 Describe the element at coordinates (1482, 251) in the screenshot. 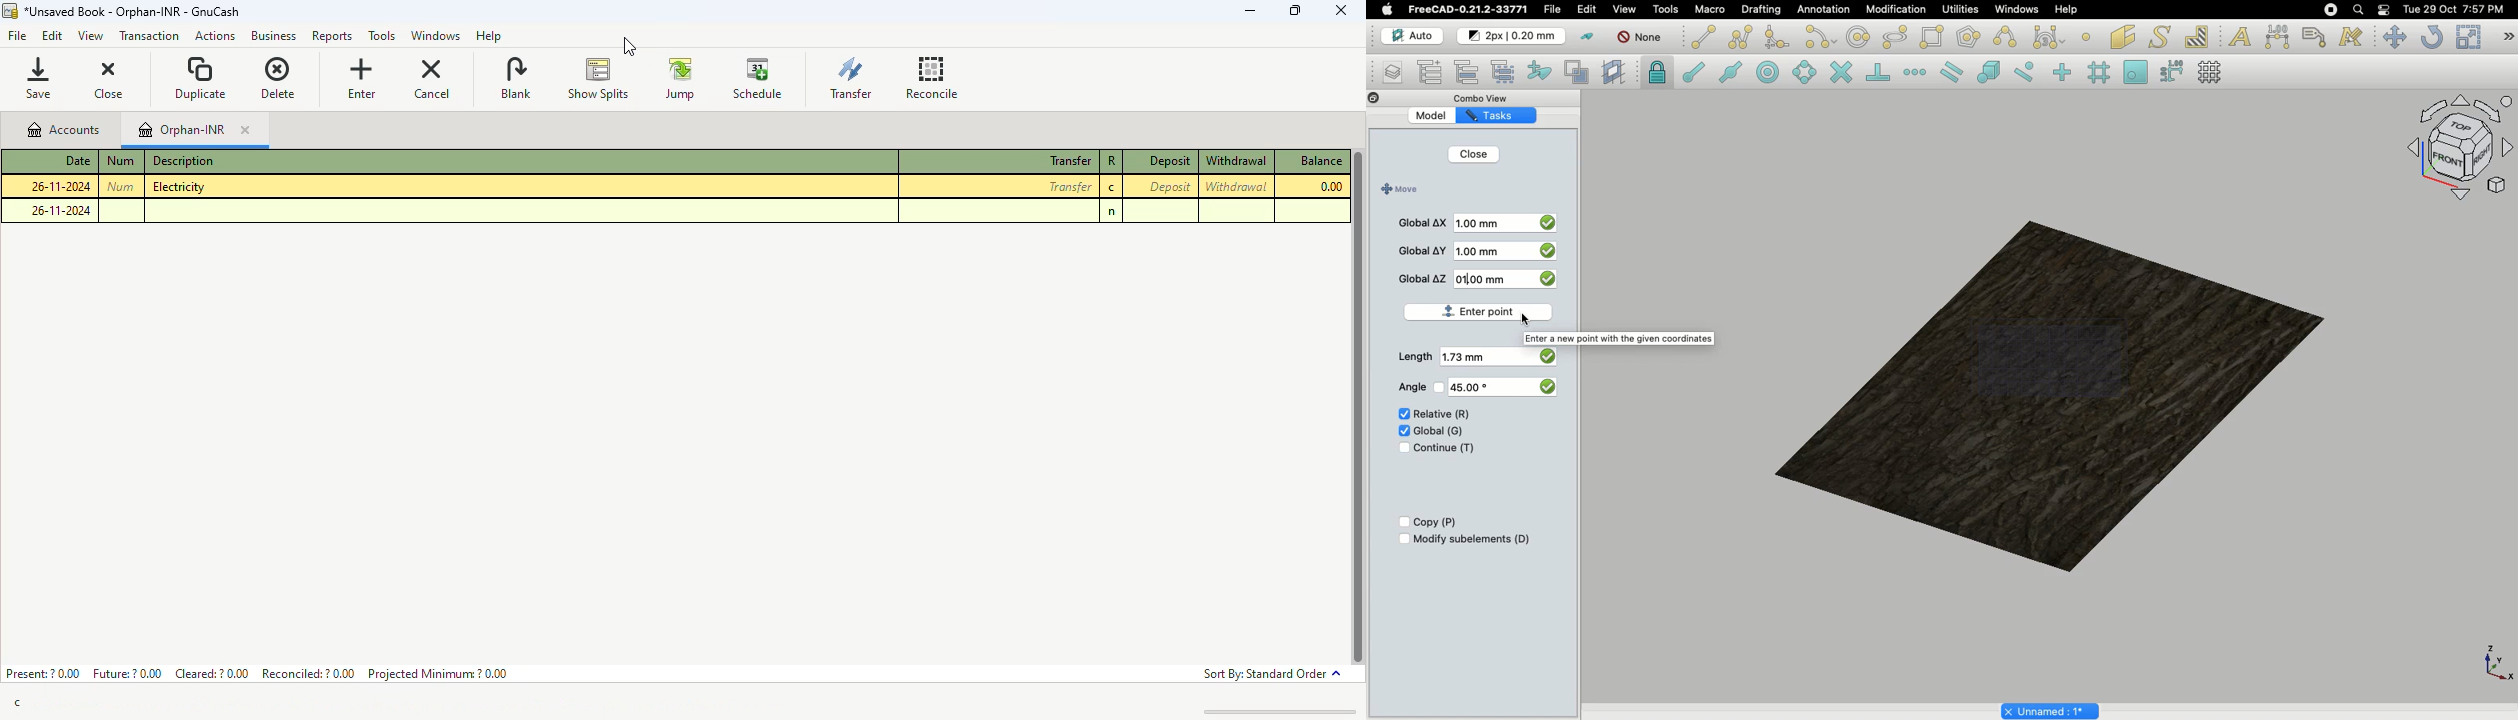

I see `1.00` at that location.